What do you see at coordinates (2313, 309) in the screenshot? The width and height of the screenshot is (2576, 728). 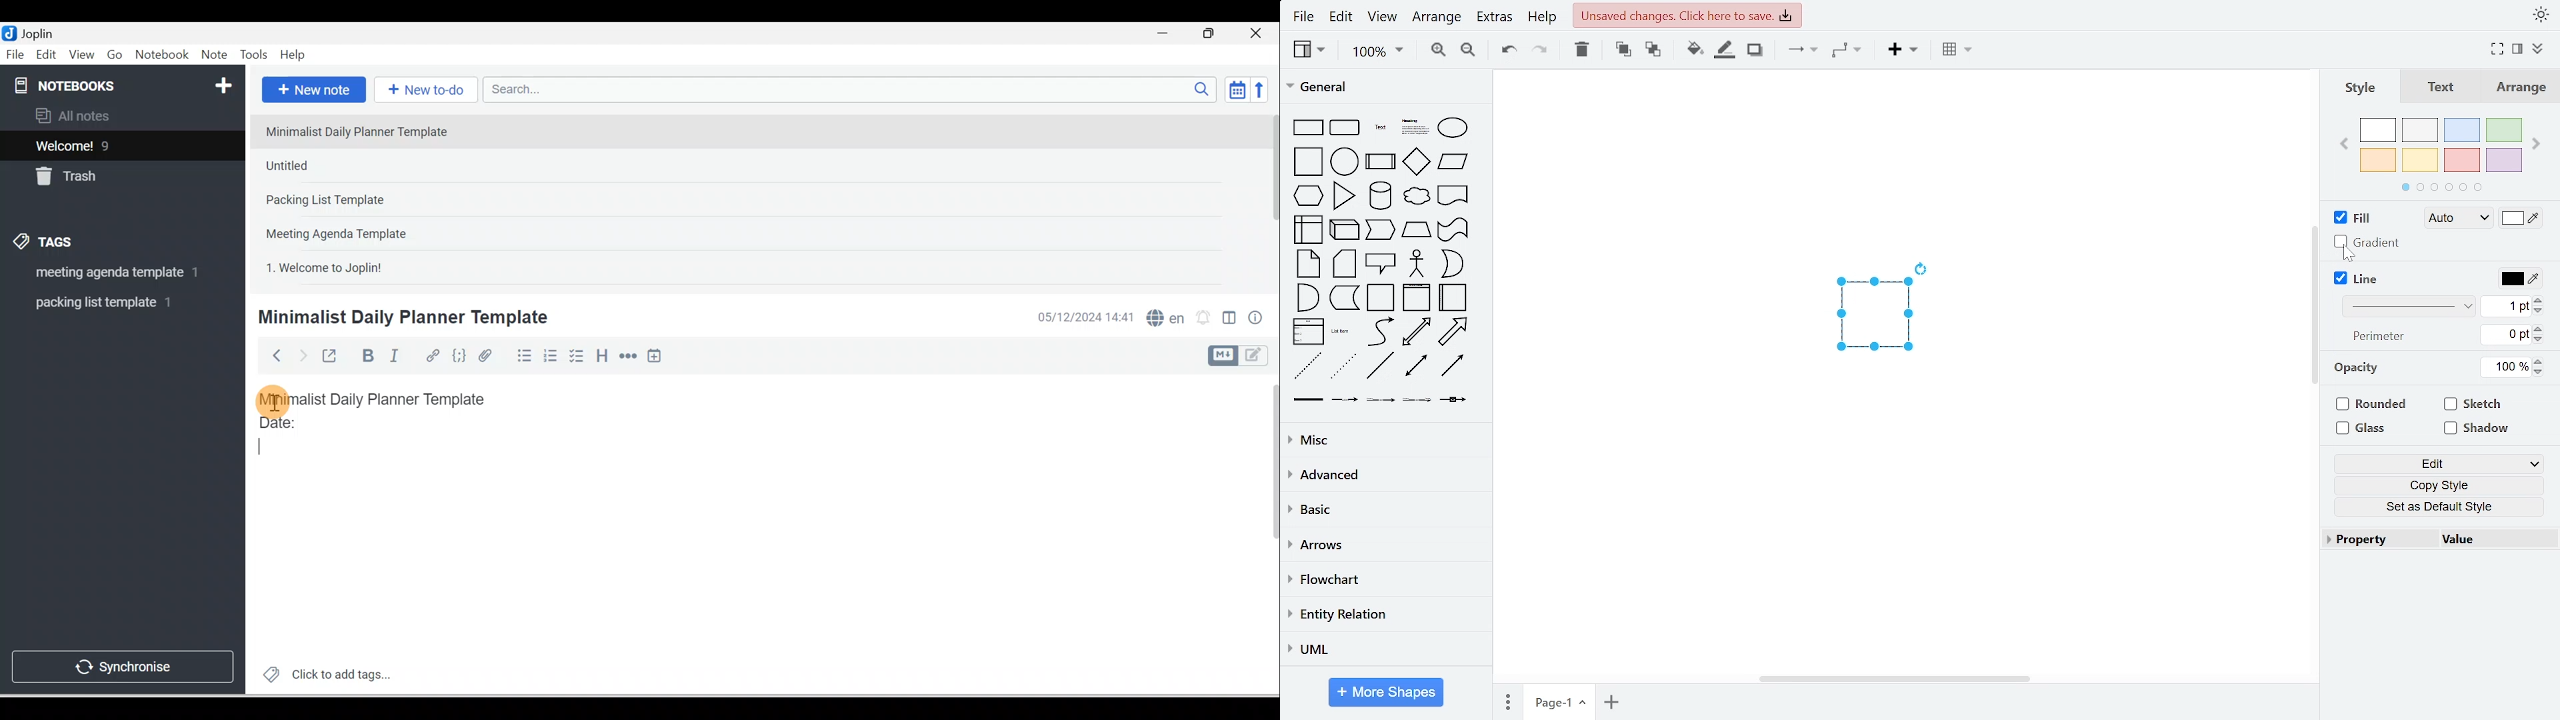 I see `vertical scroll bar` at bounding box center [2313, 309].